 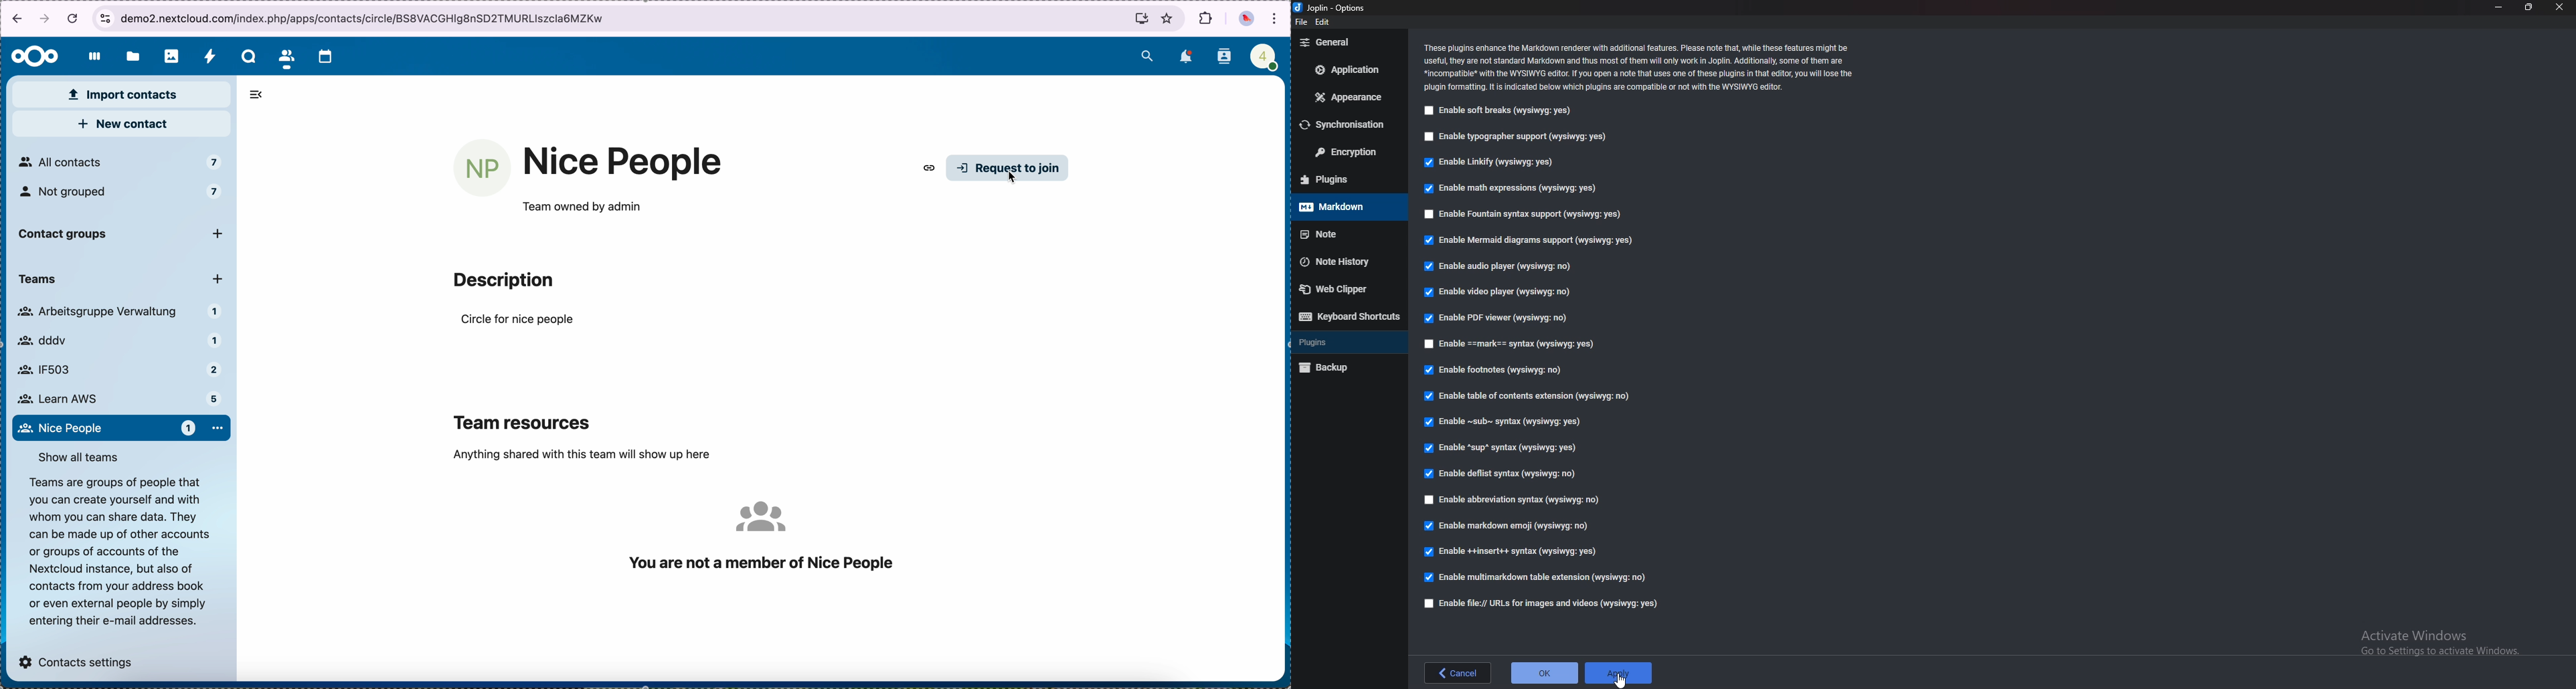 What do you see at coordinates (116, 551) in the screenshot?
I see `description` at bounding box center [116, 551].